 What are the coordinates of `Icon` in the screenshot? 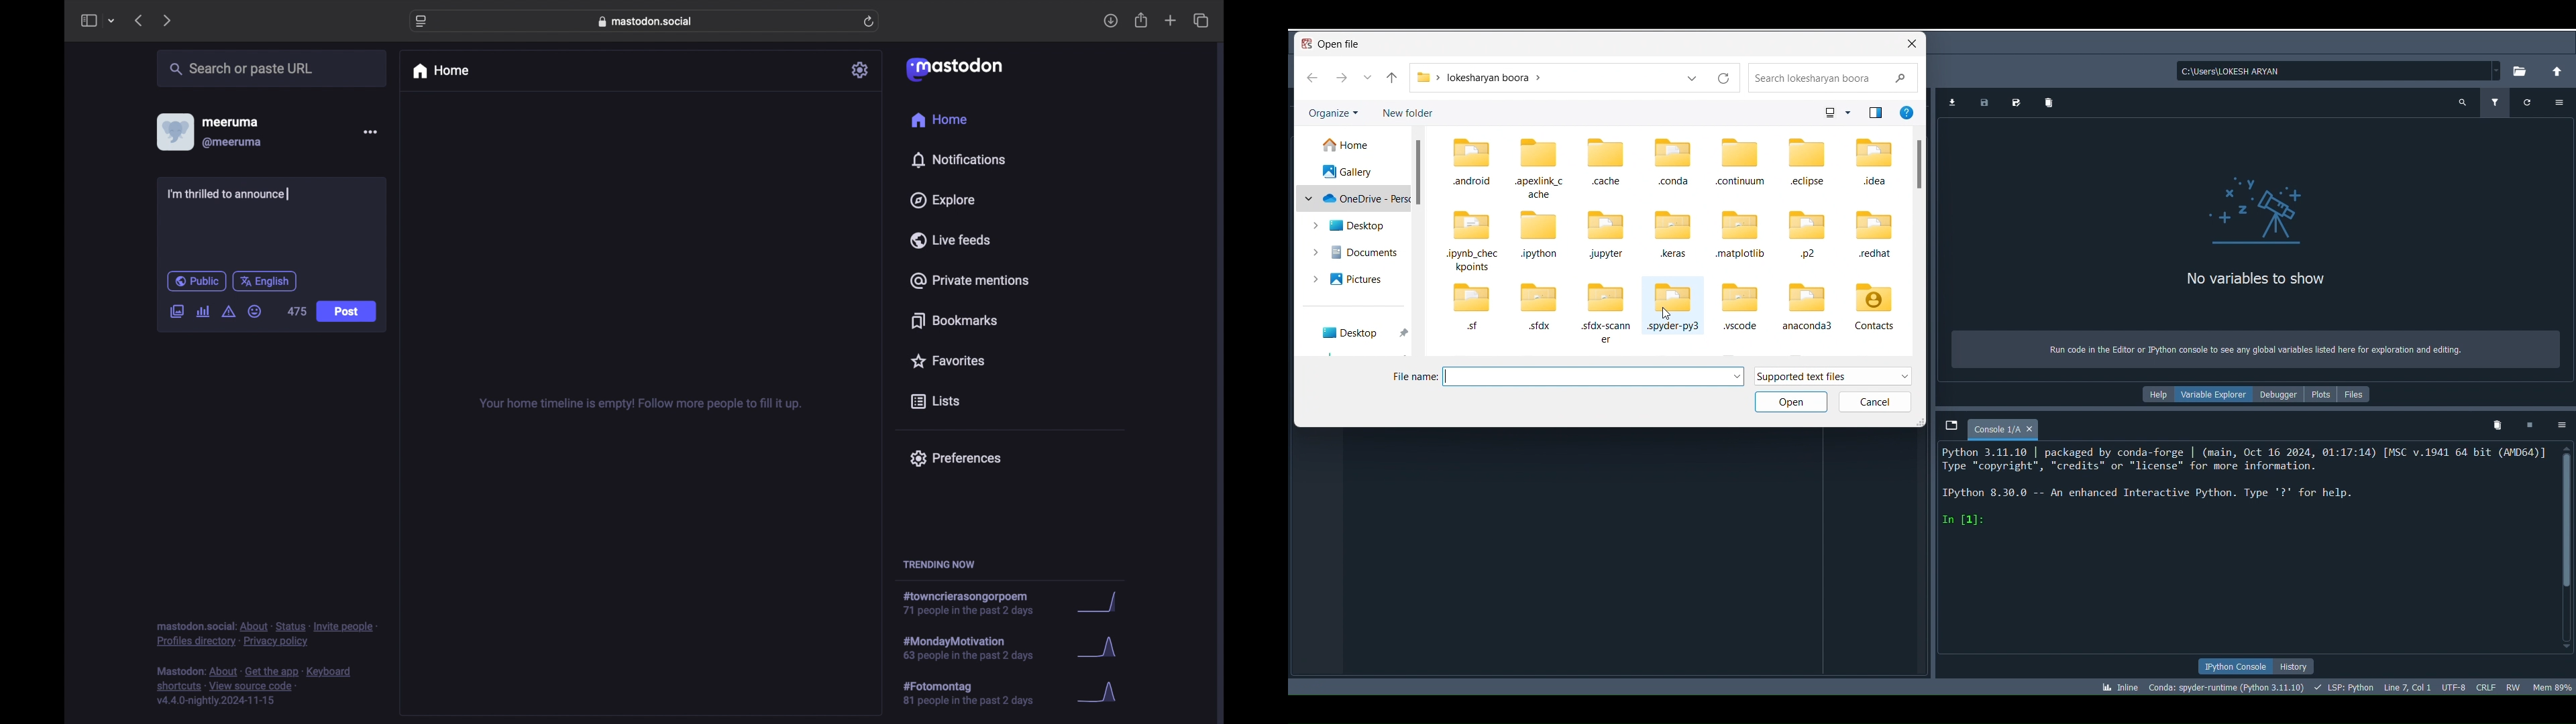 It's located at (1835, 113).